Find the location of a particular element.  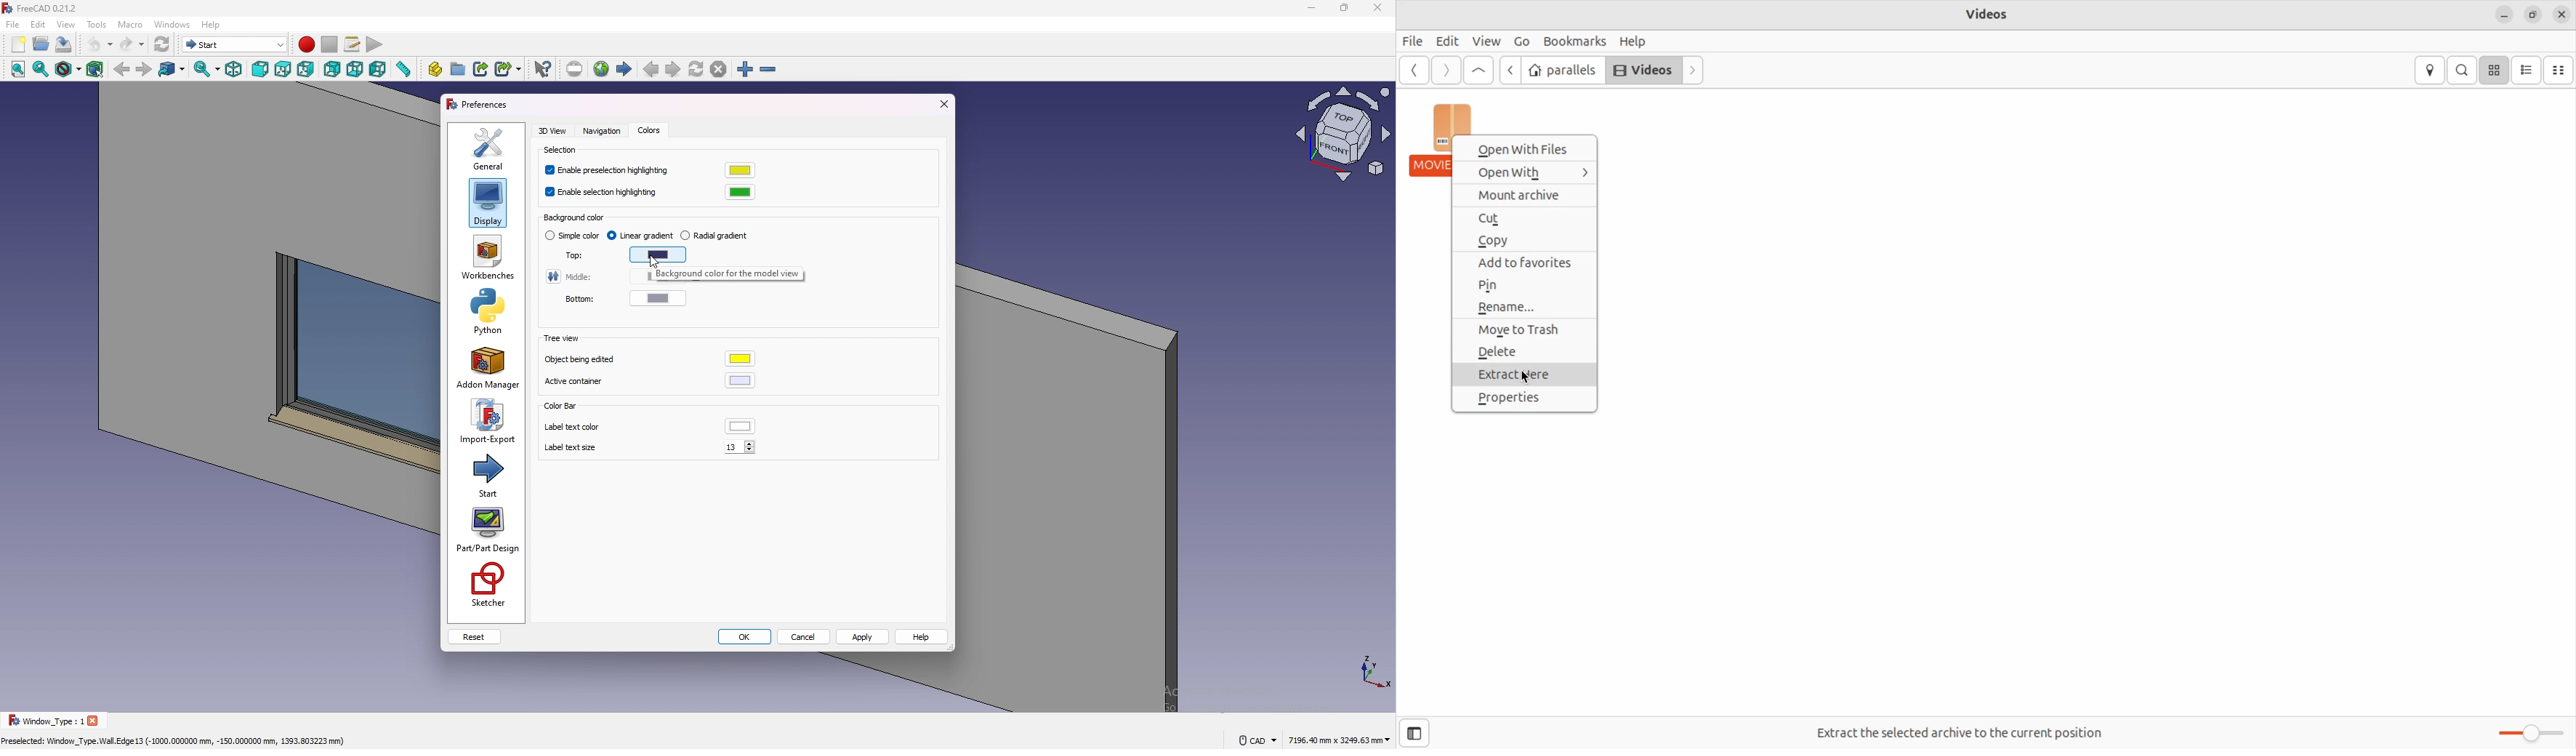

forward is located at coordinates (143, 70).